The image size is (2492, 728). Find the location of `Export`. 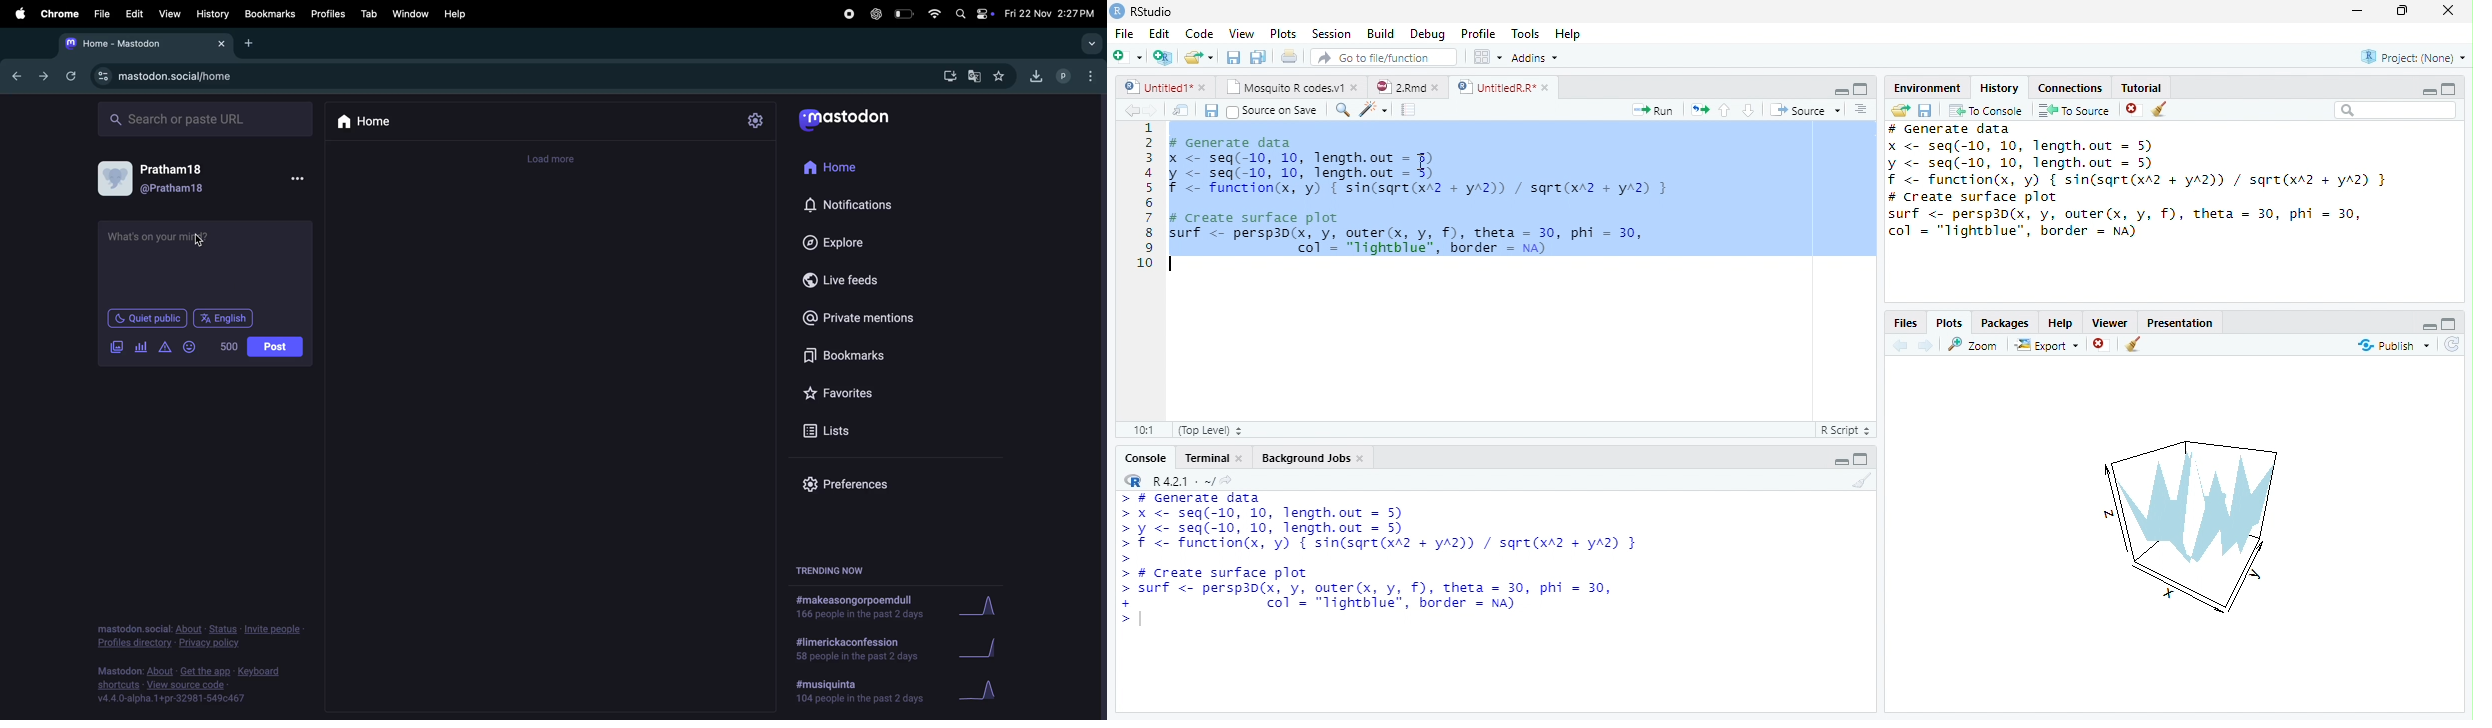

Export is located at coordinates (2047, 345).